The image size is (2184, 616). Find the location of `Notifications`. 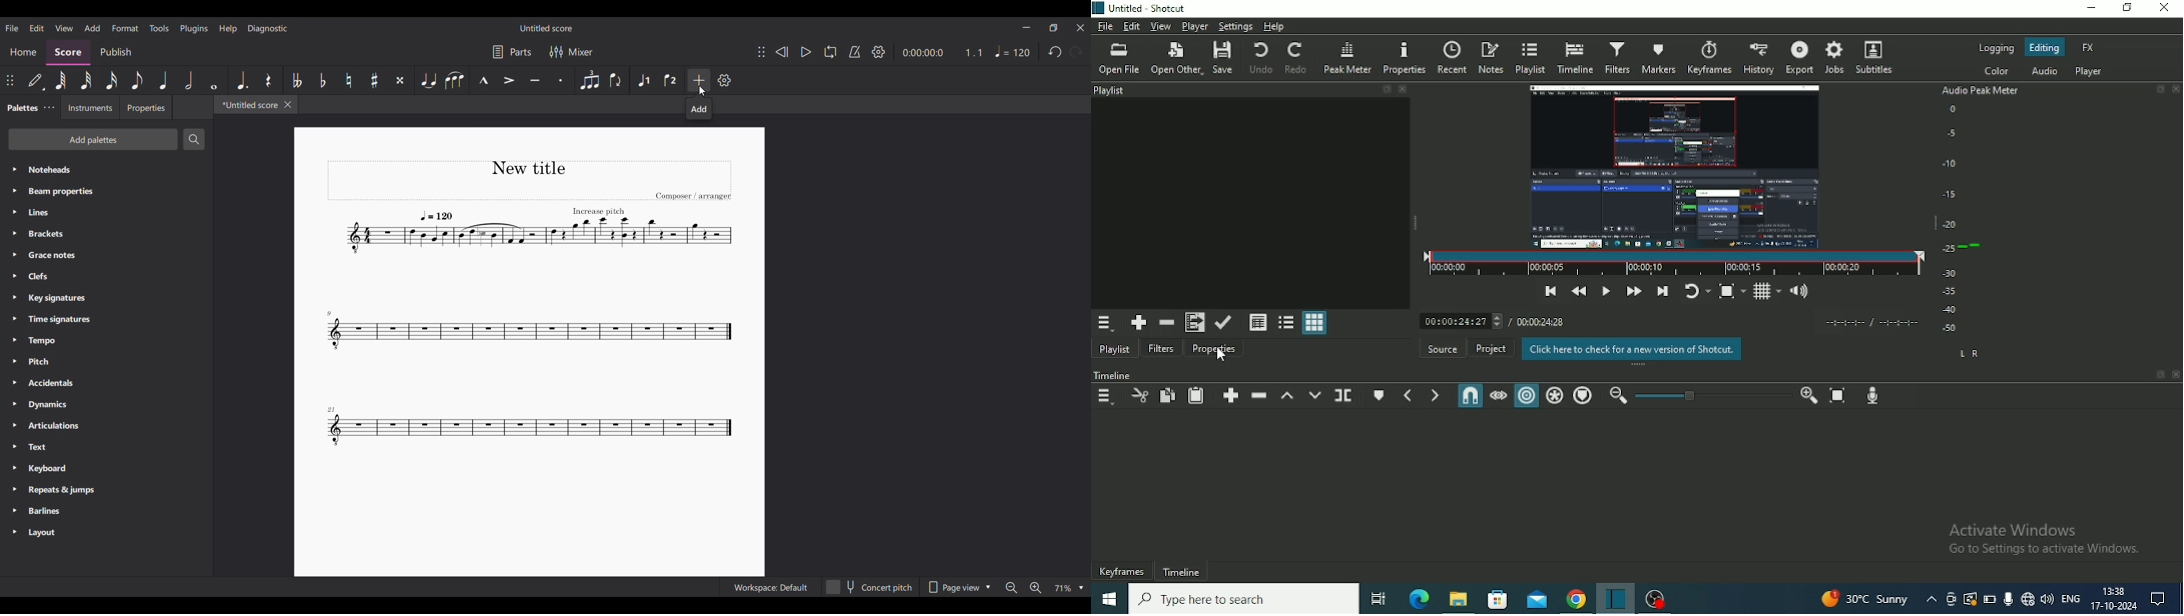

Notifications is located at coordinates (2158, 599).